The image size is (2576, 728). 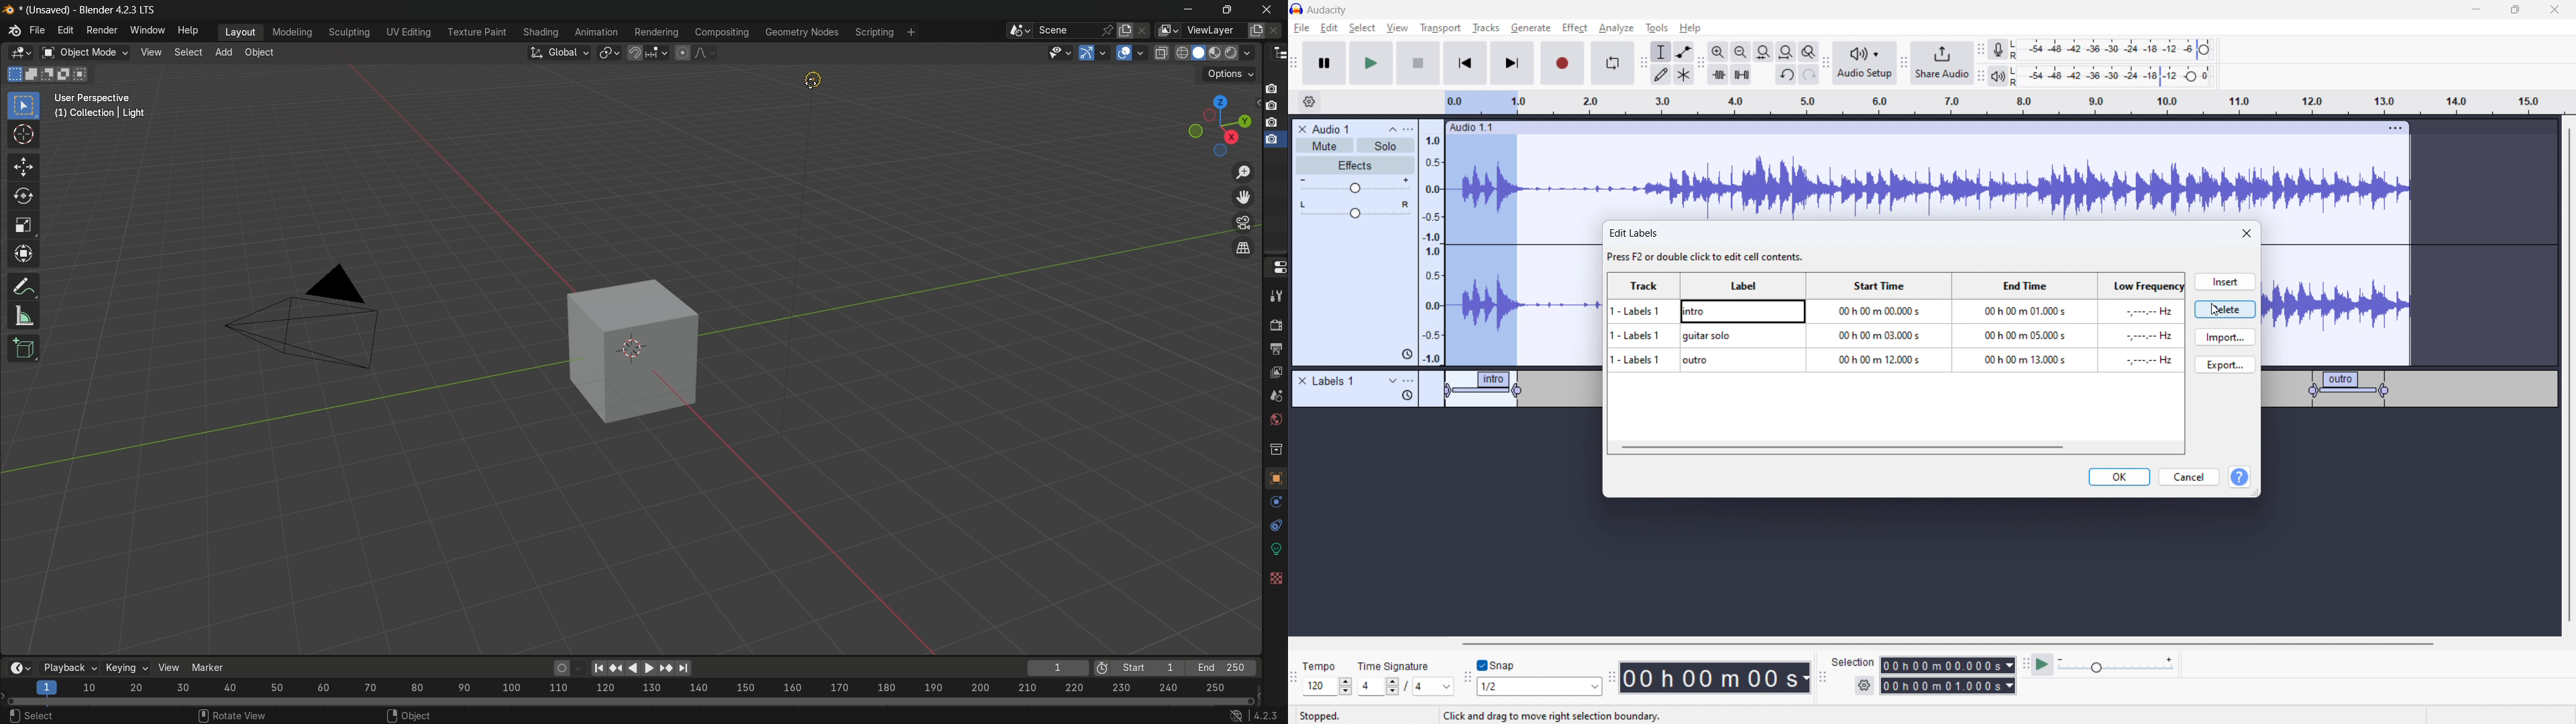 I want to click on data, so click(x=1275, y=595).